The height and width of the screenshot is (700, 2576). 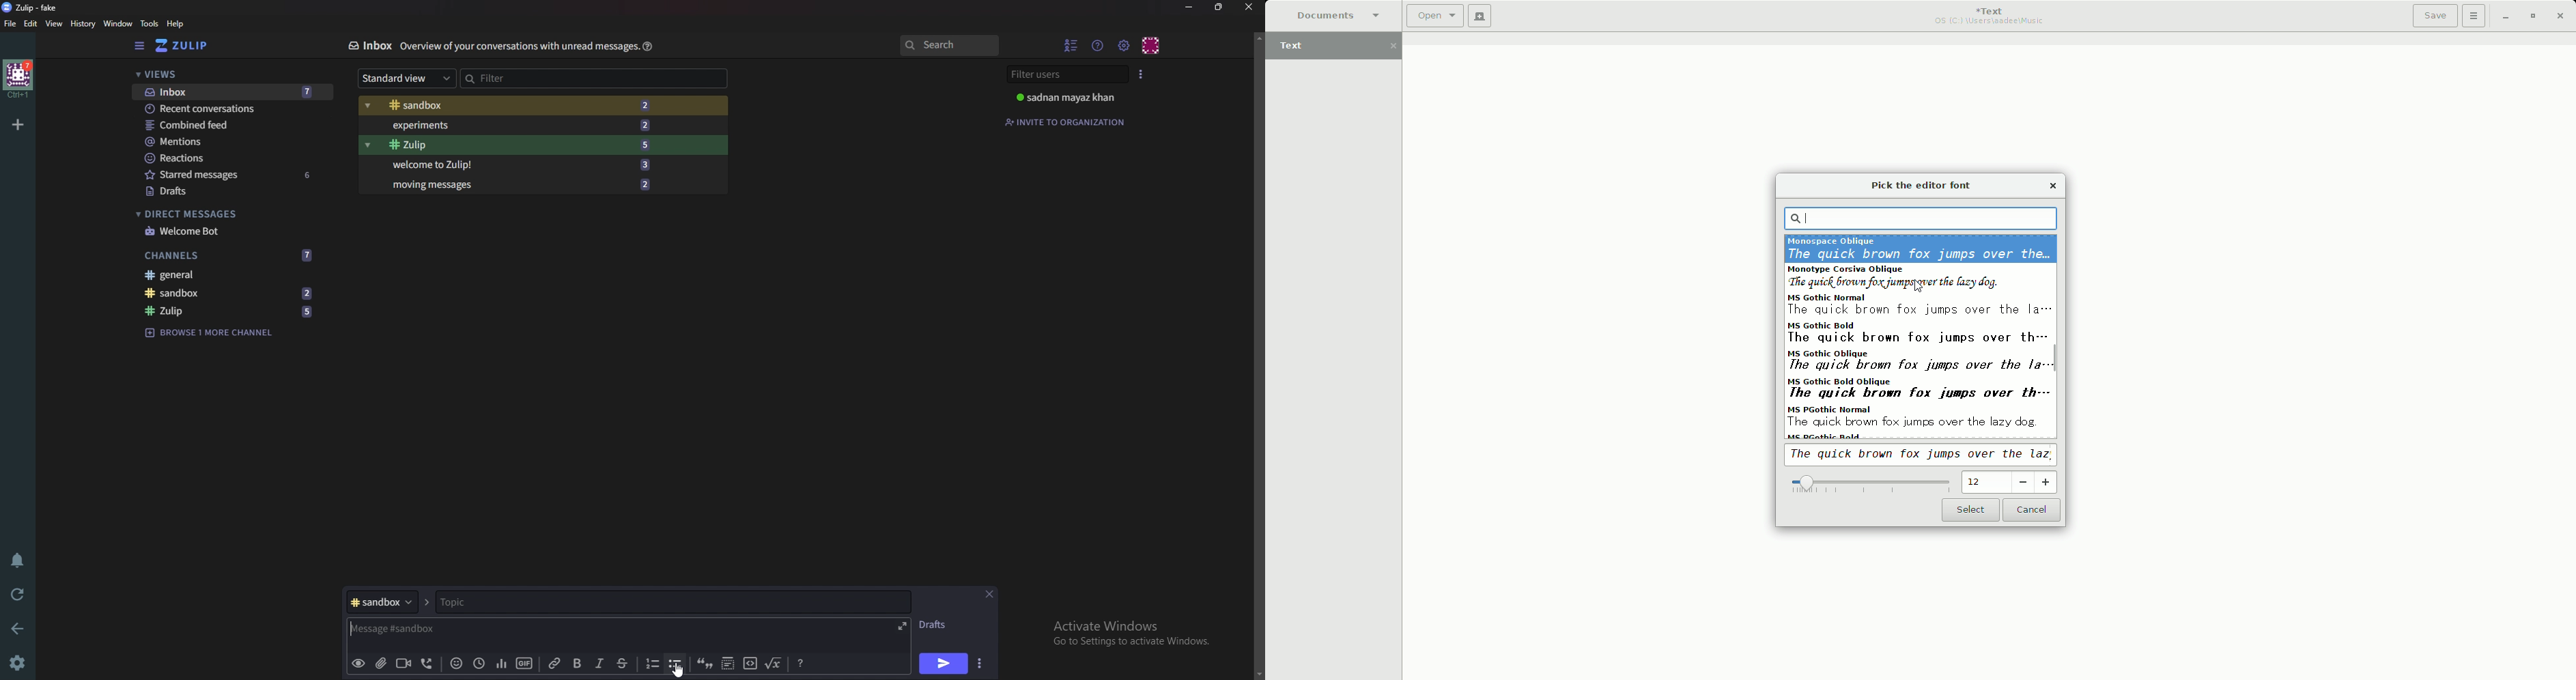 I want to click on Gothic Oblique, so click(x=1920, y=361).